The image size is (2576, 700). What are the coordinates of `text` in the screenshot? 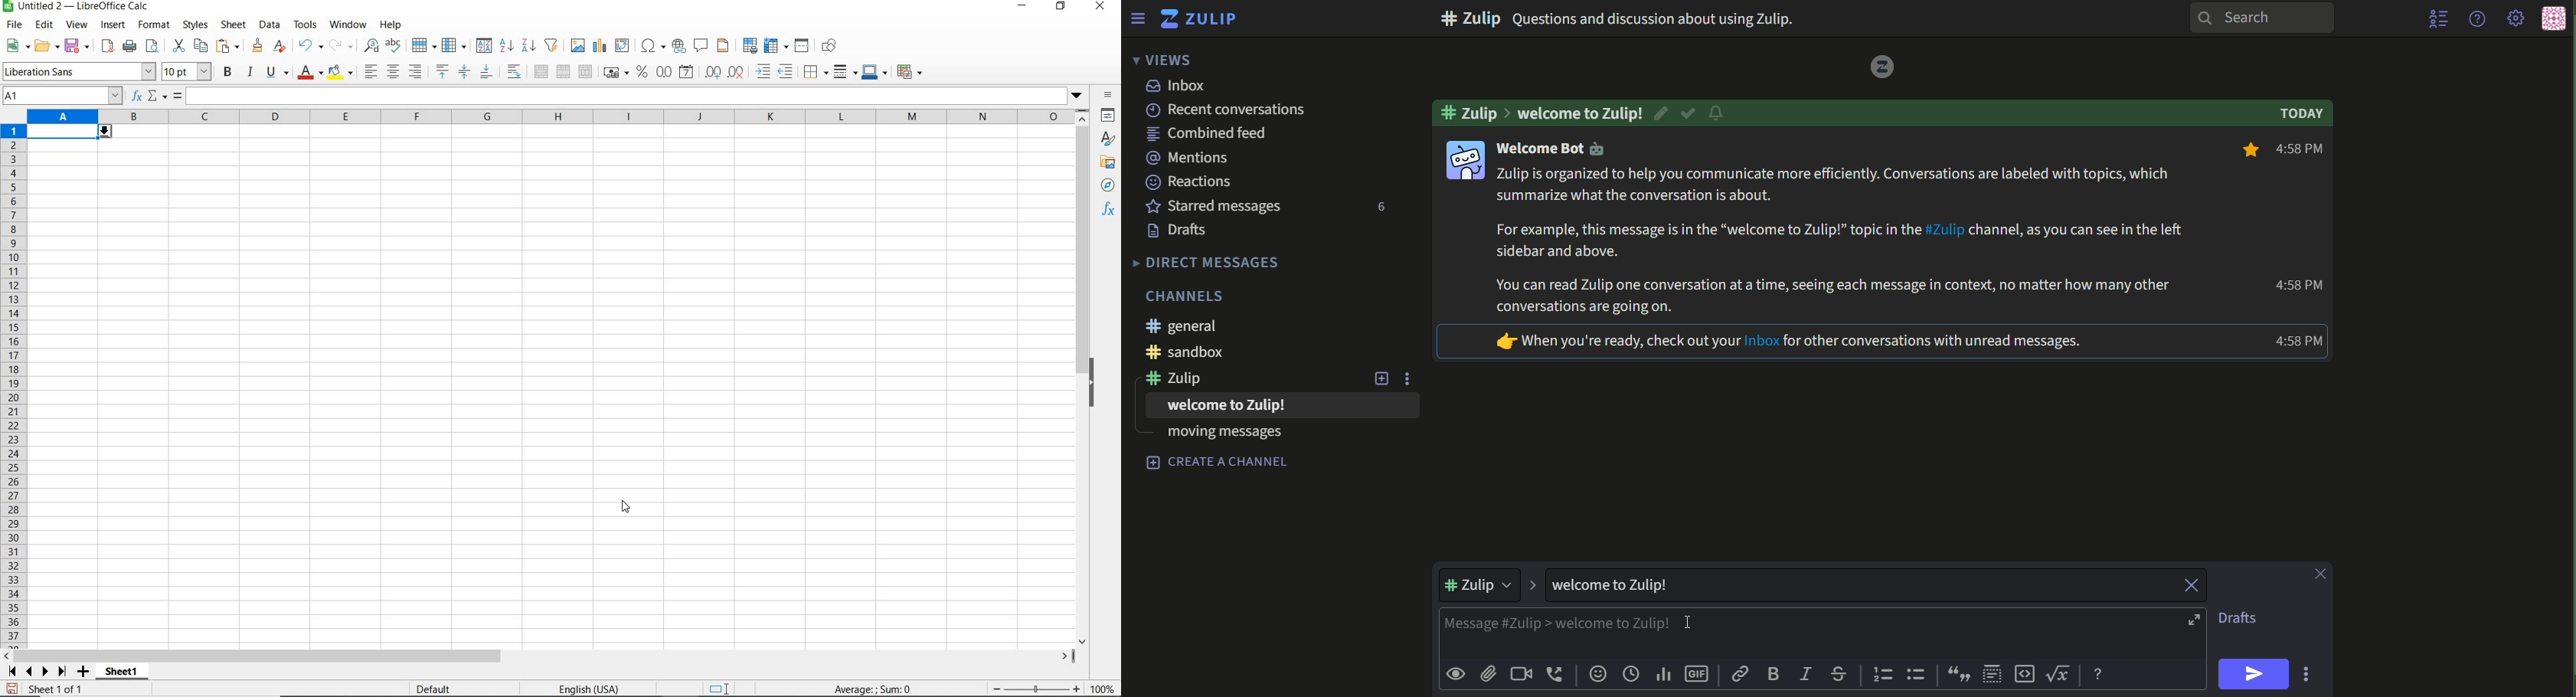 It's located at (1184, 381).